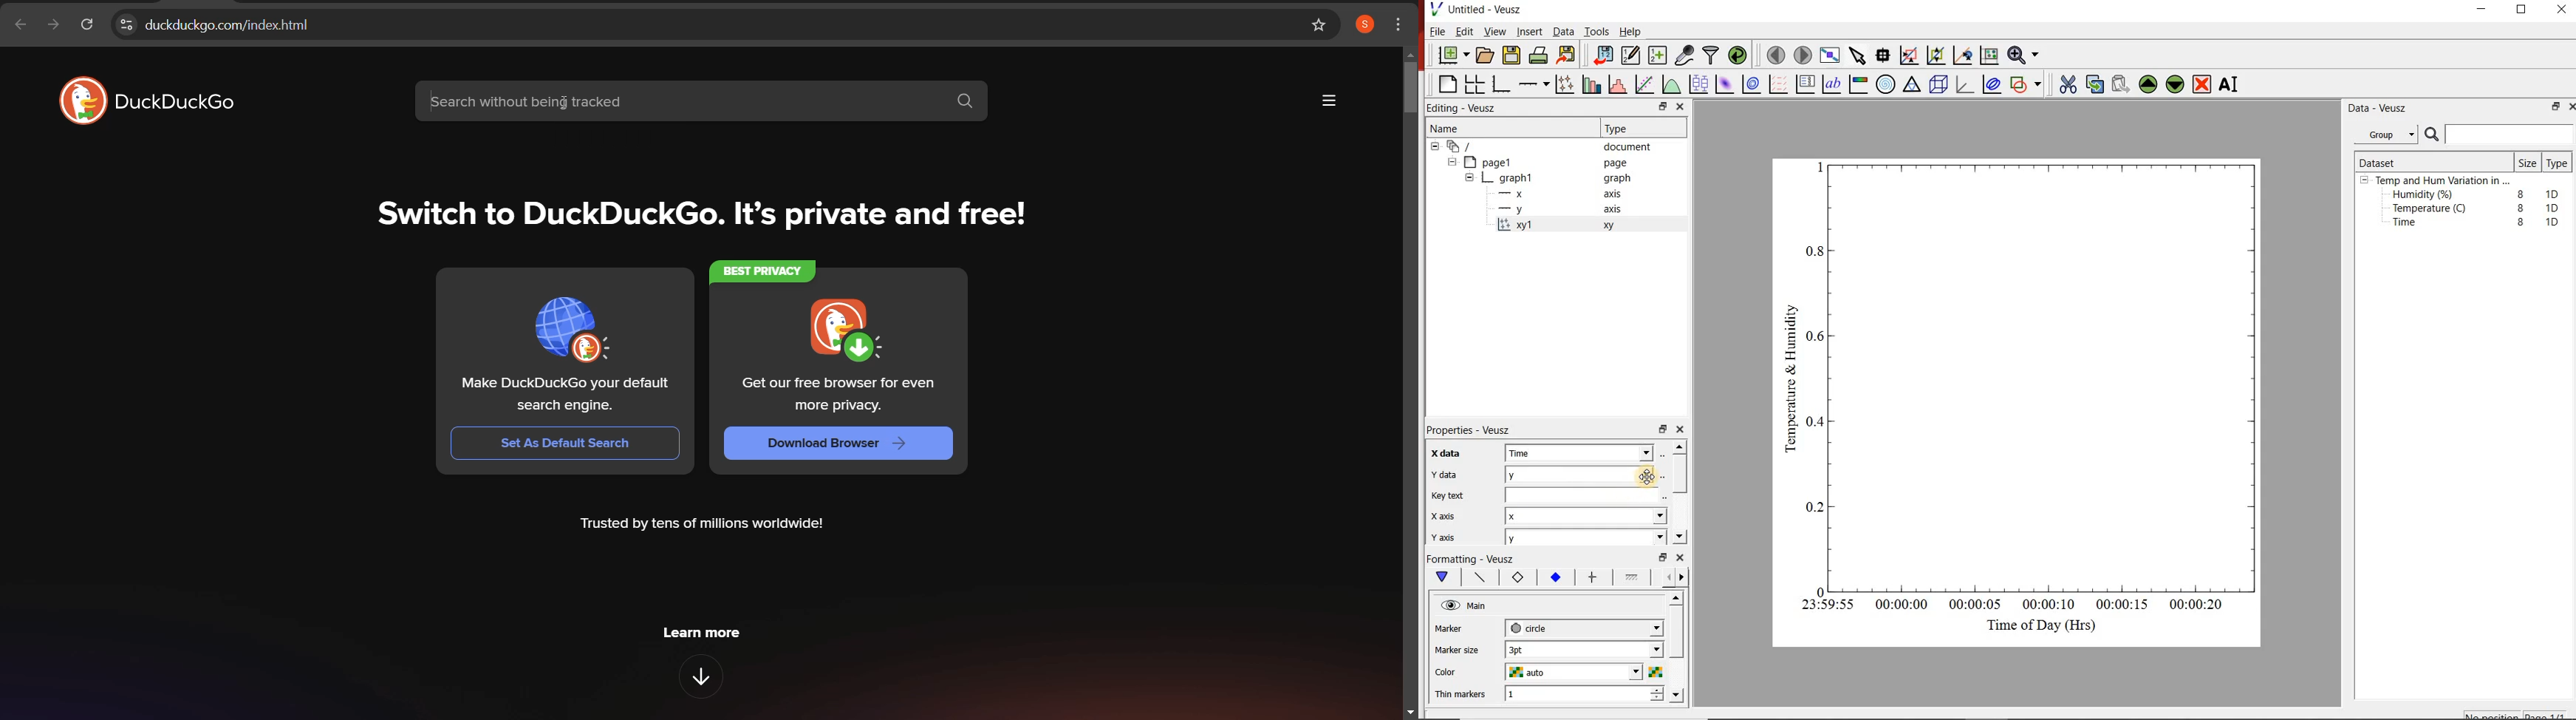  What do you see at coordinates (2562, 10) in the screenshot?
I see `close` at bounding box center [2562, 10].